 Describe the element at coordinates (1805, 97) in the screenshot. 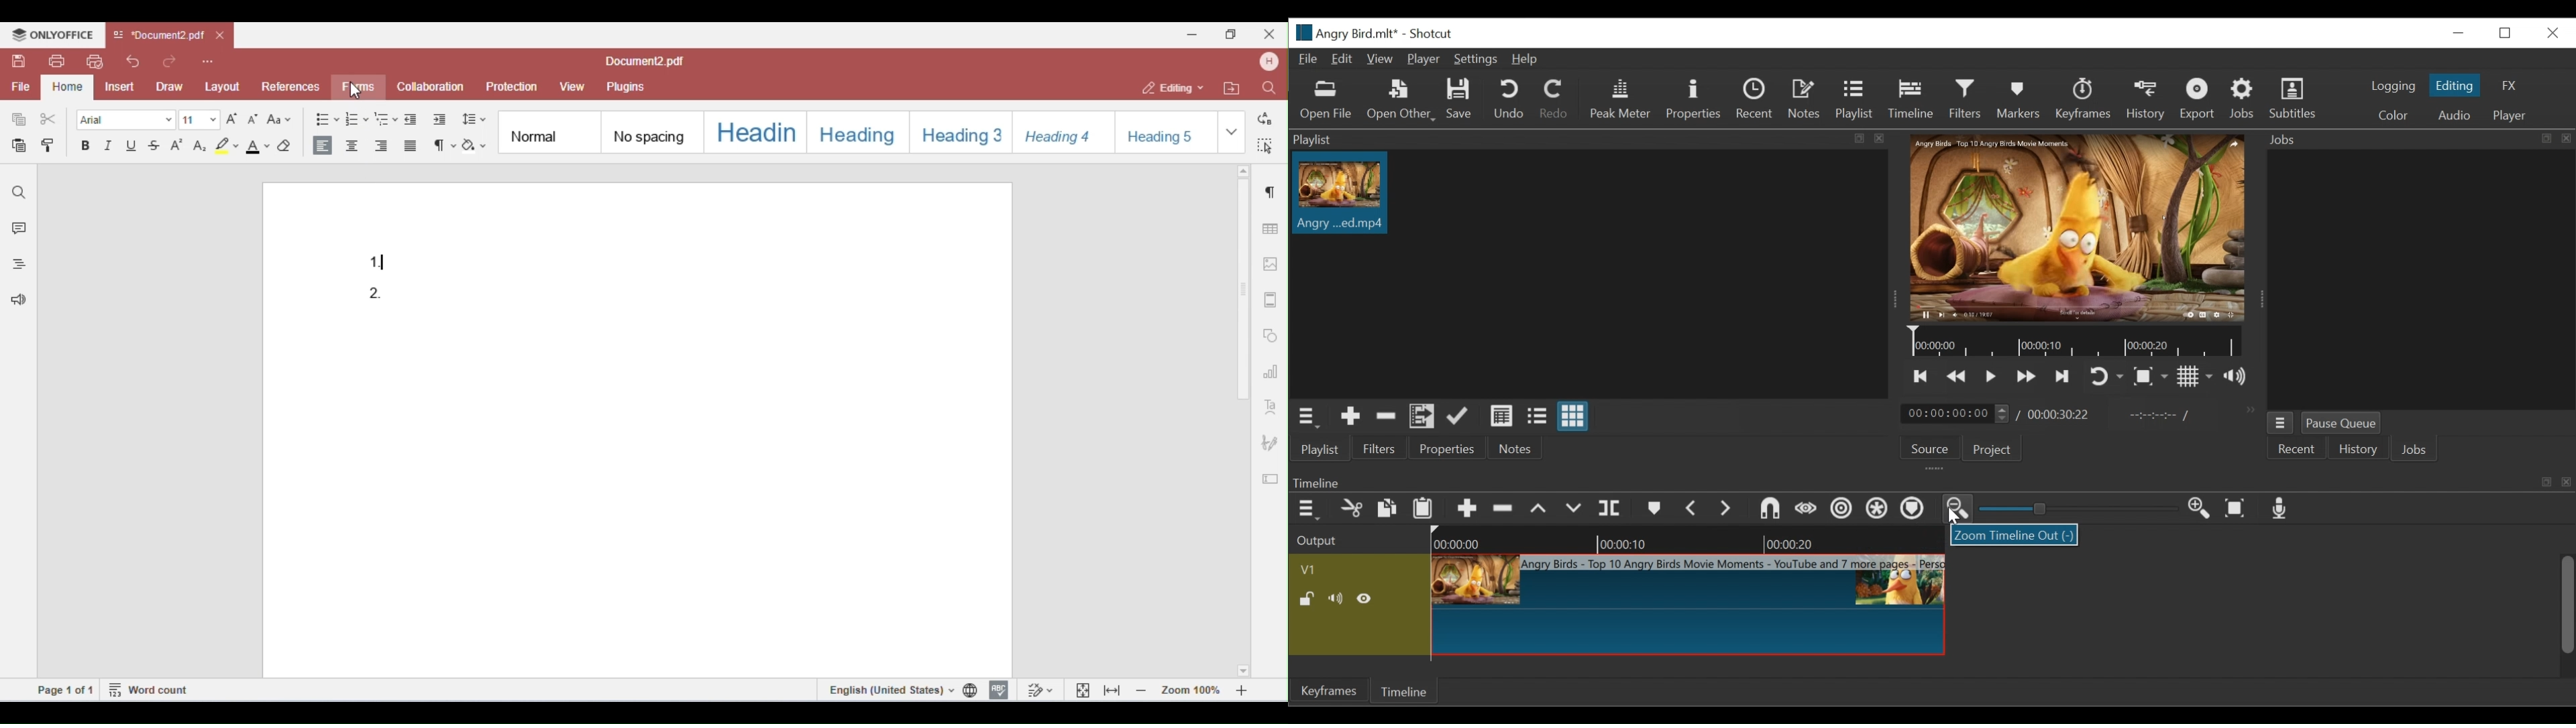

I see `Notes` at that location.